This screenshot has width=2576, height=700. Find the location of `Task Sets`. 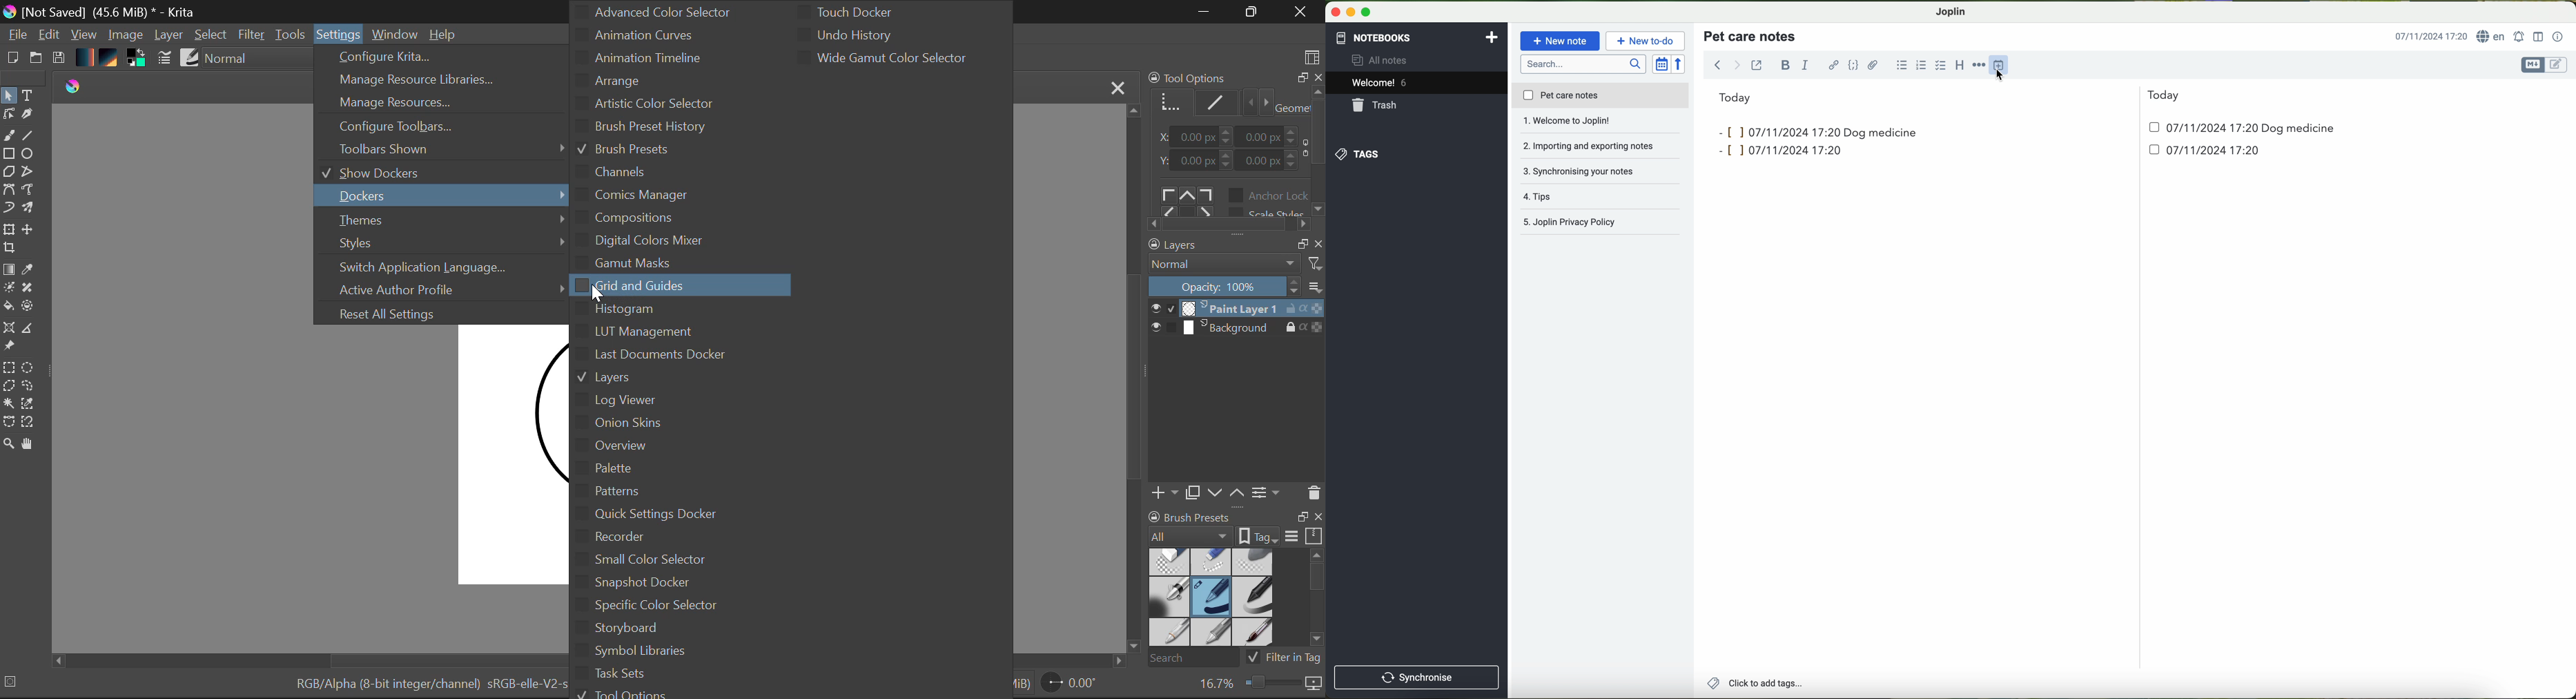

Task Sets is located at coordinates (670, 676).